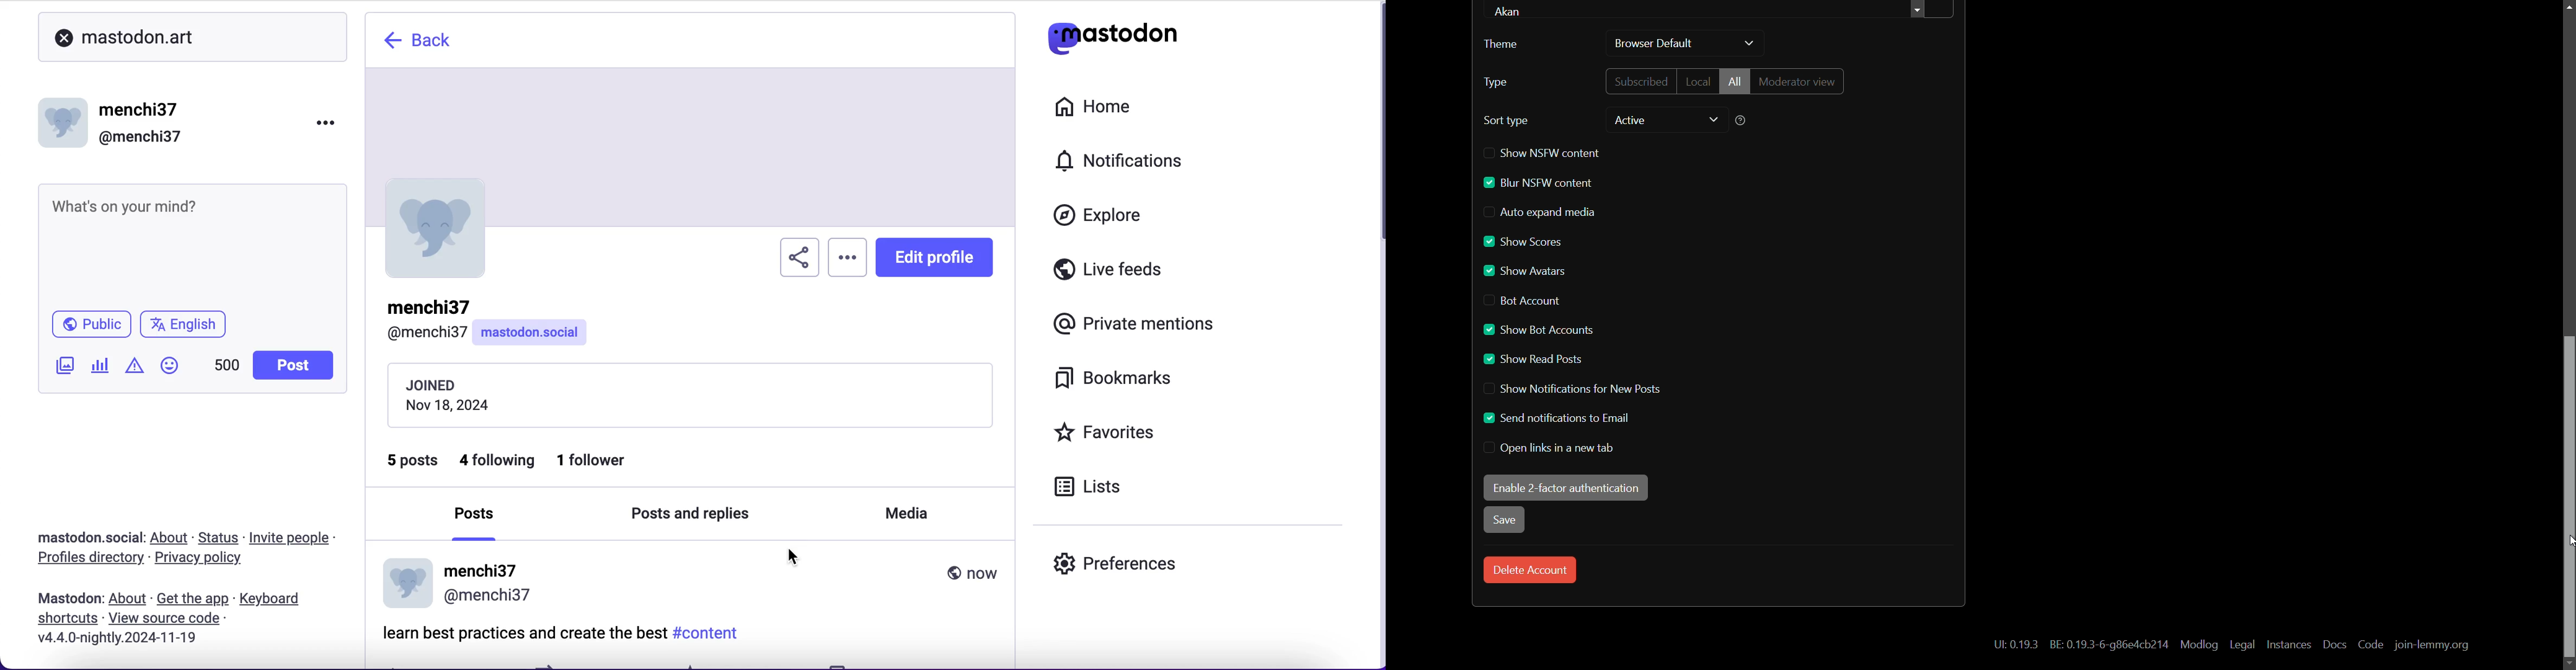 The width and height of the screenshot is (2576, 672). I want to click on private mentions, so click(1130, 325).